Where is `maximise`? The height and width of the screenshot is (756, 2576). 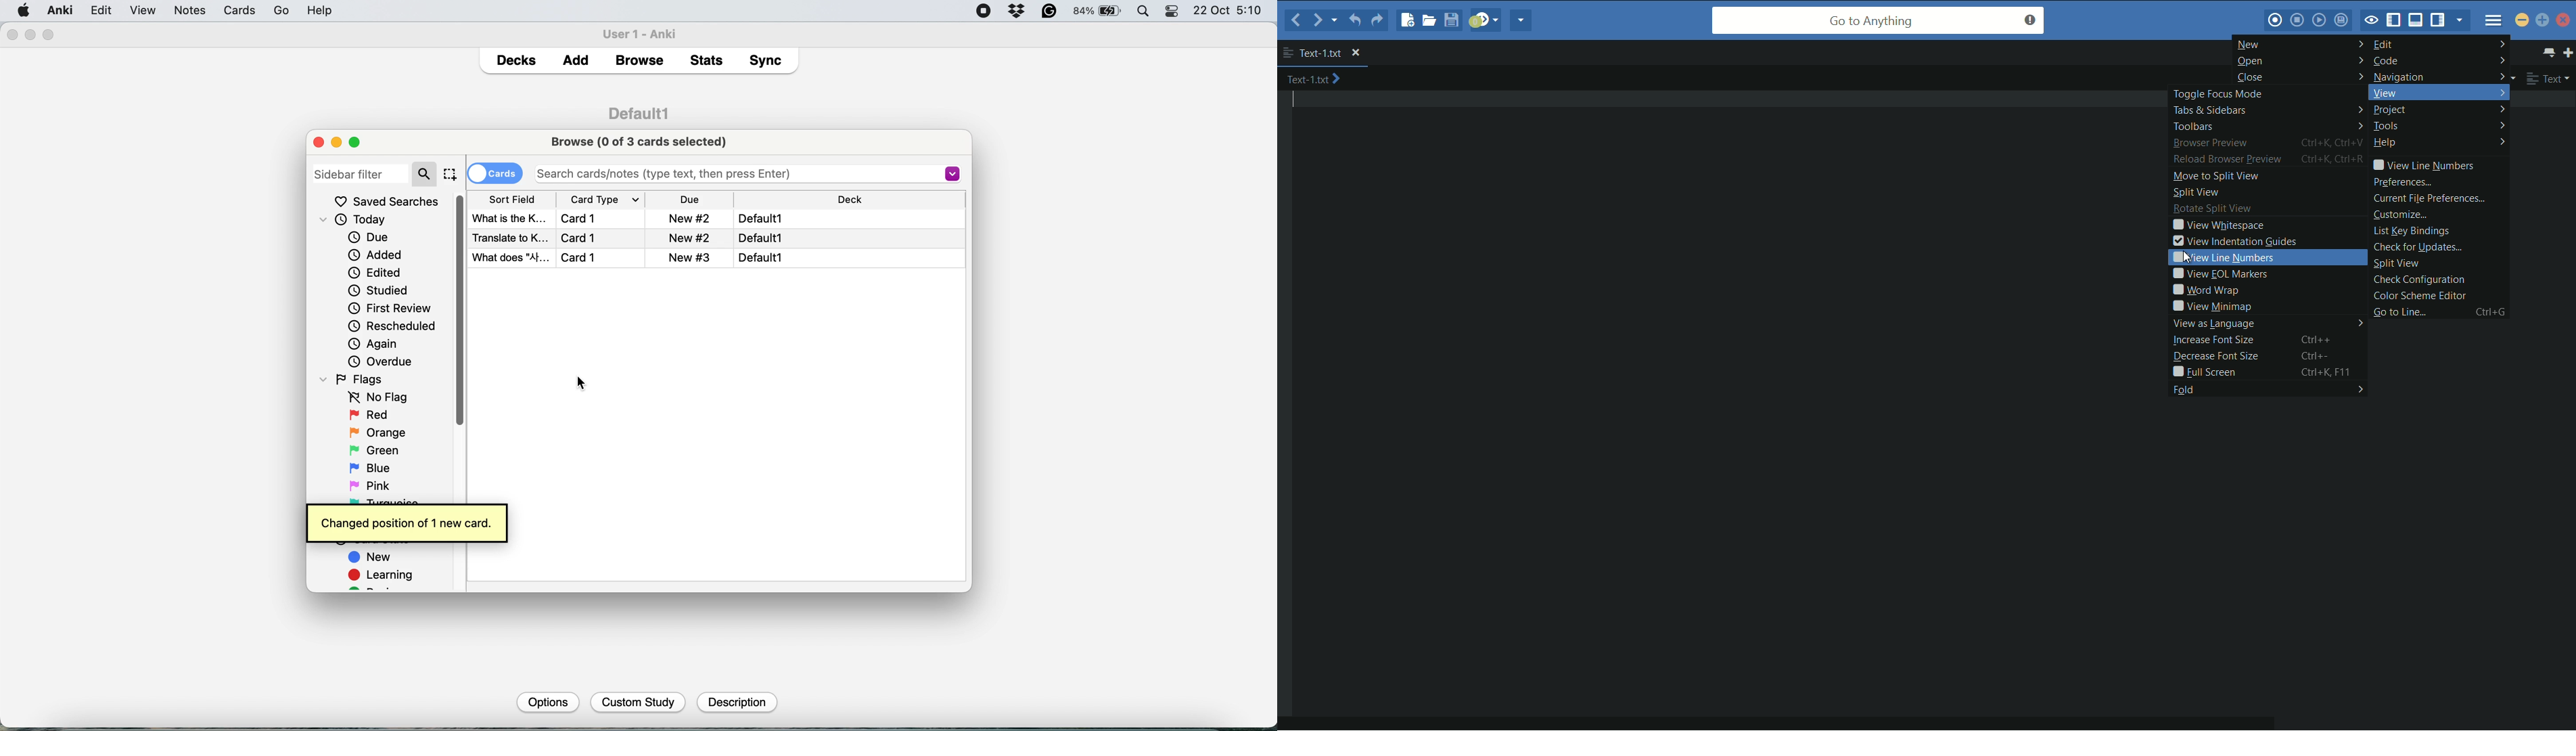
maximise is located at coordinates (49, 35).